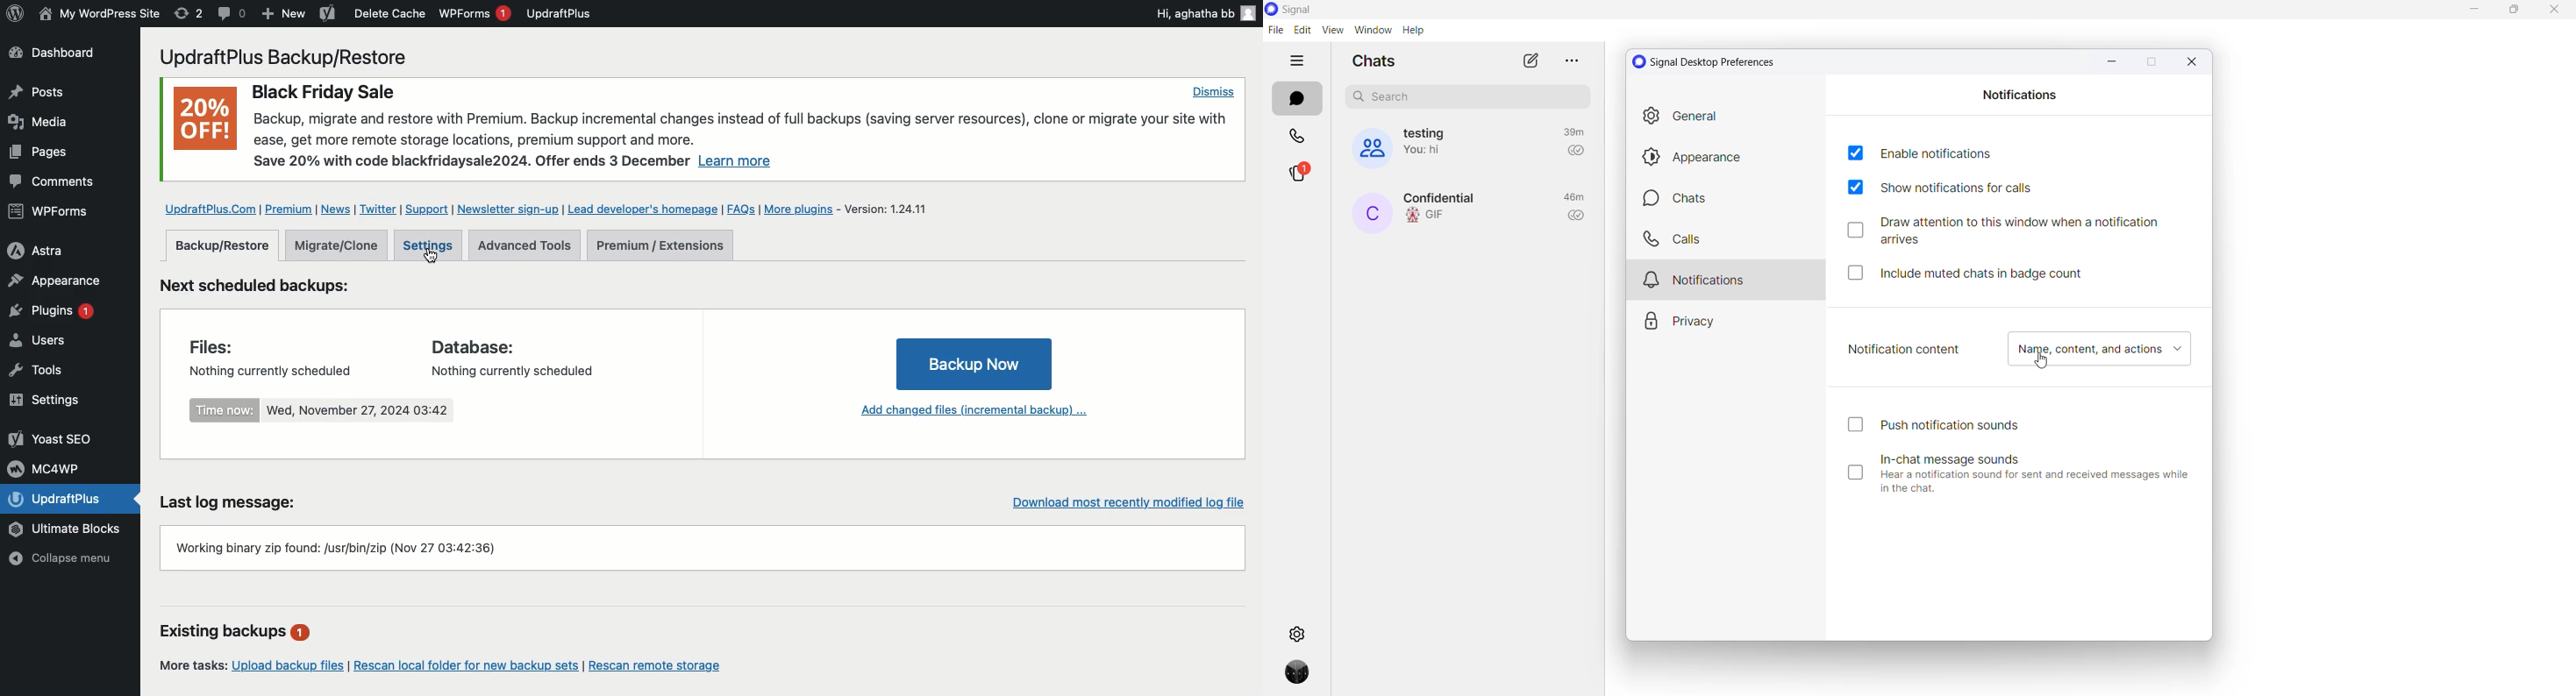  Describe the element at coordinates (1468, 97) in the screenshot. I see `search chat` at that location.